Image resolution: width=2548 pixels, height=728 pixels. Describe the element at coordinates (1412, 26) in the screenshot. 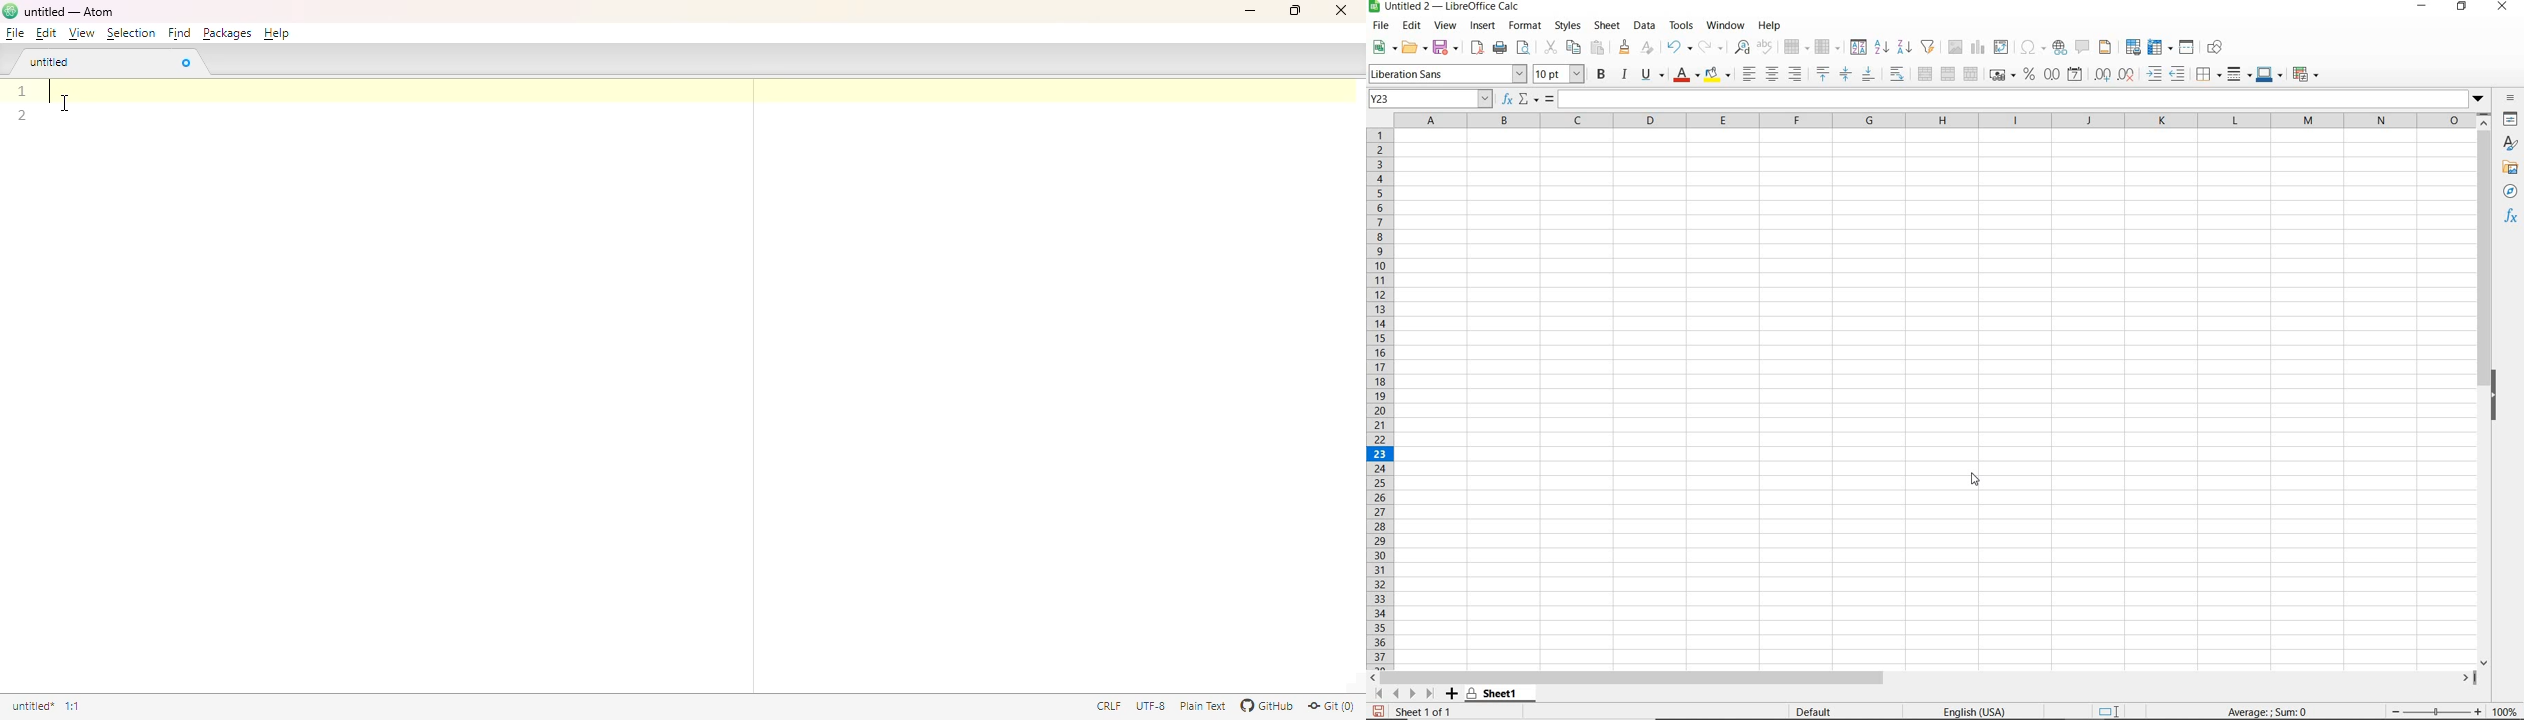

I see `EDIT` at that location.